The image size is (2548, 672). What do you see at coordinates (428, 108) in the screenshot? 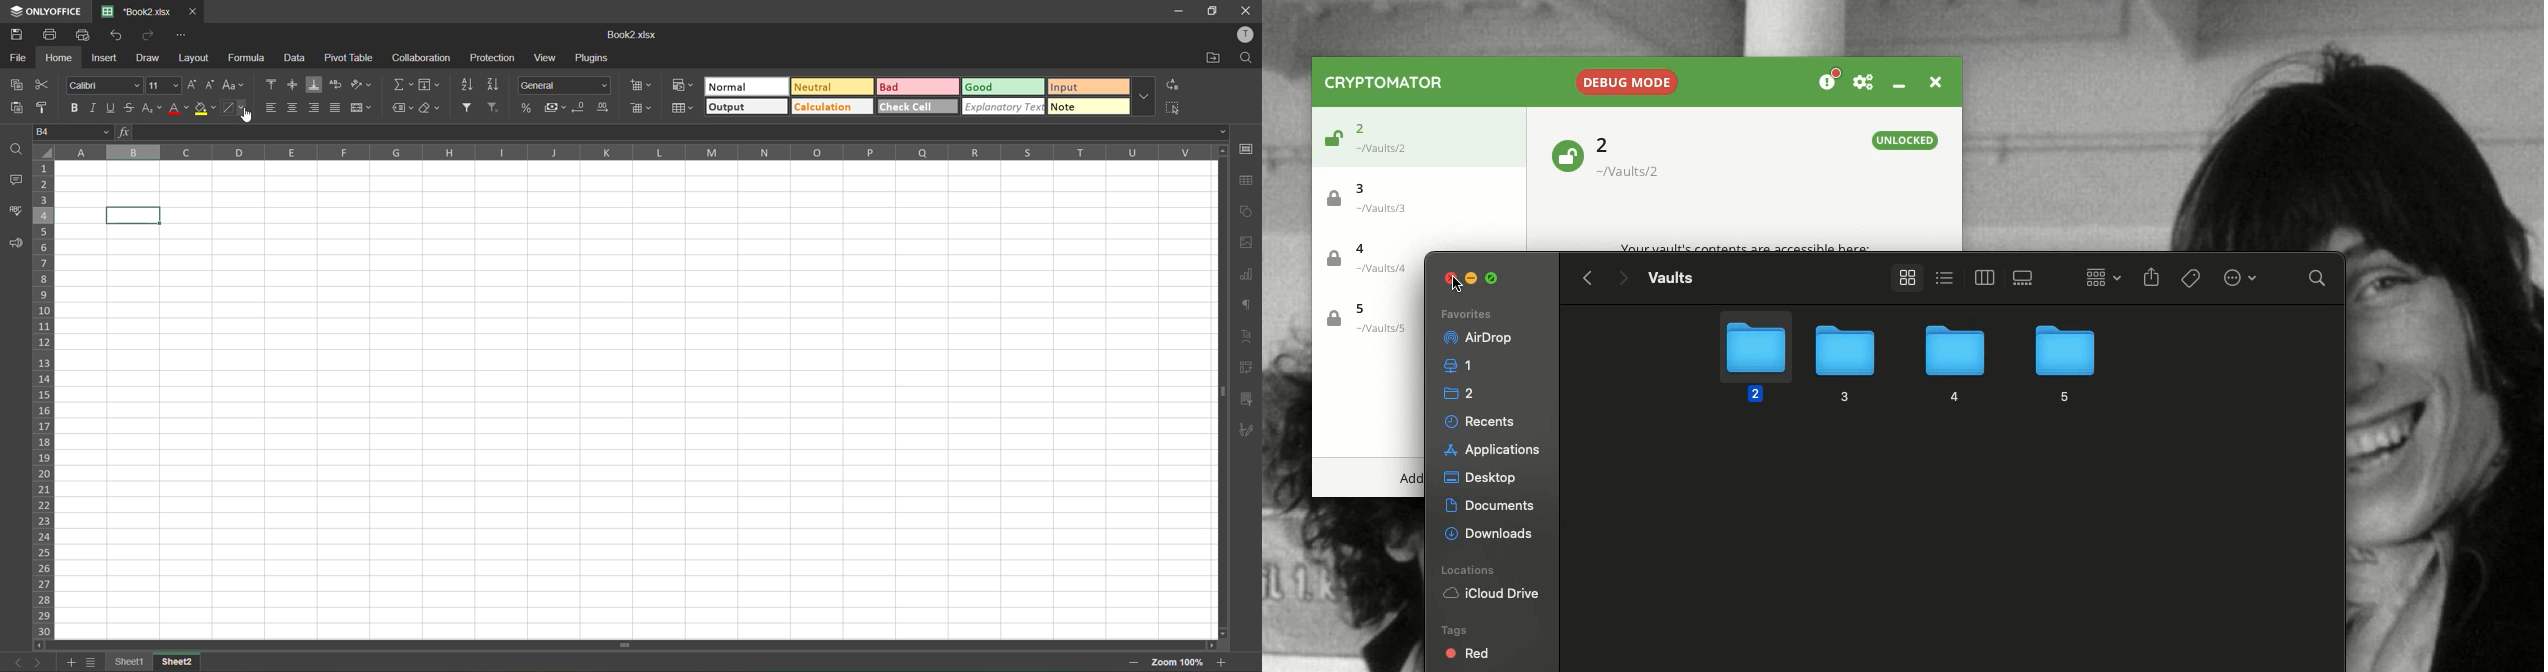
I see `clear` at bounding box center [428, 108].